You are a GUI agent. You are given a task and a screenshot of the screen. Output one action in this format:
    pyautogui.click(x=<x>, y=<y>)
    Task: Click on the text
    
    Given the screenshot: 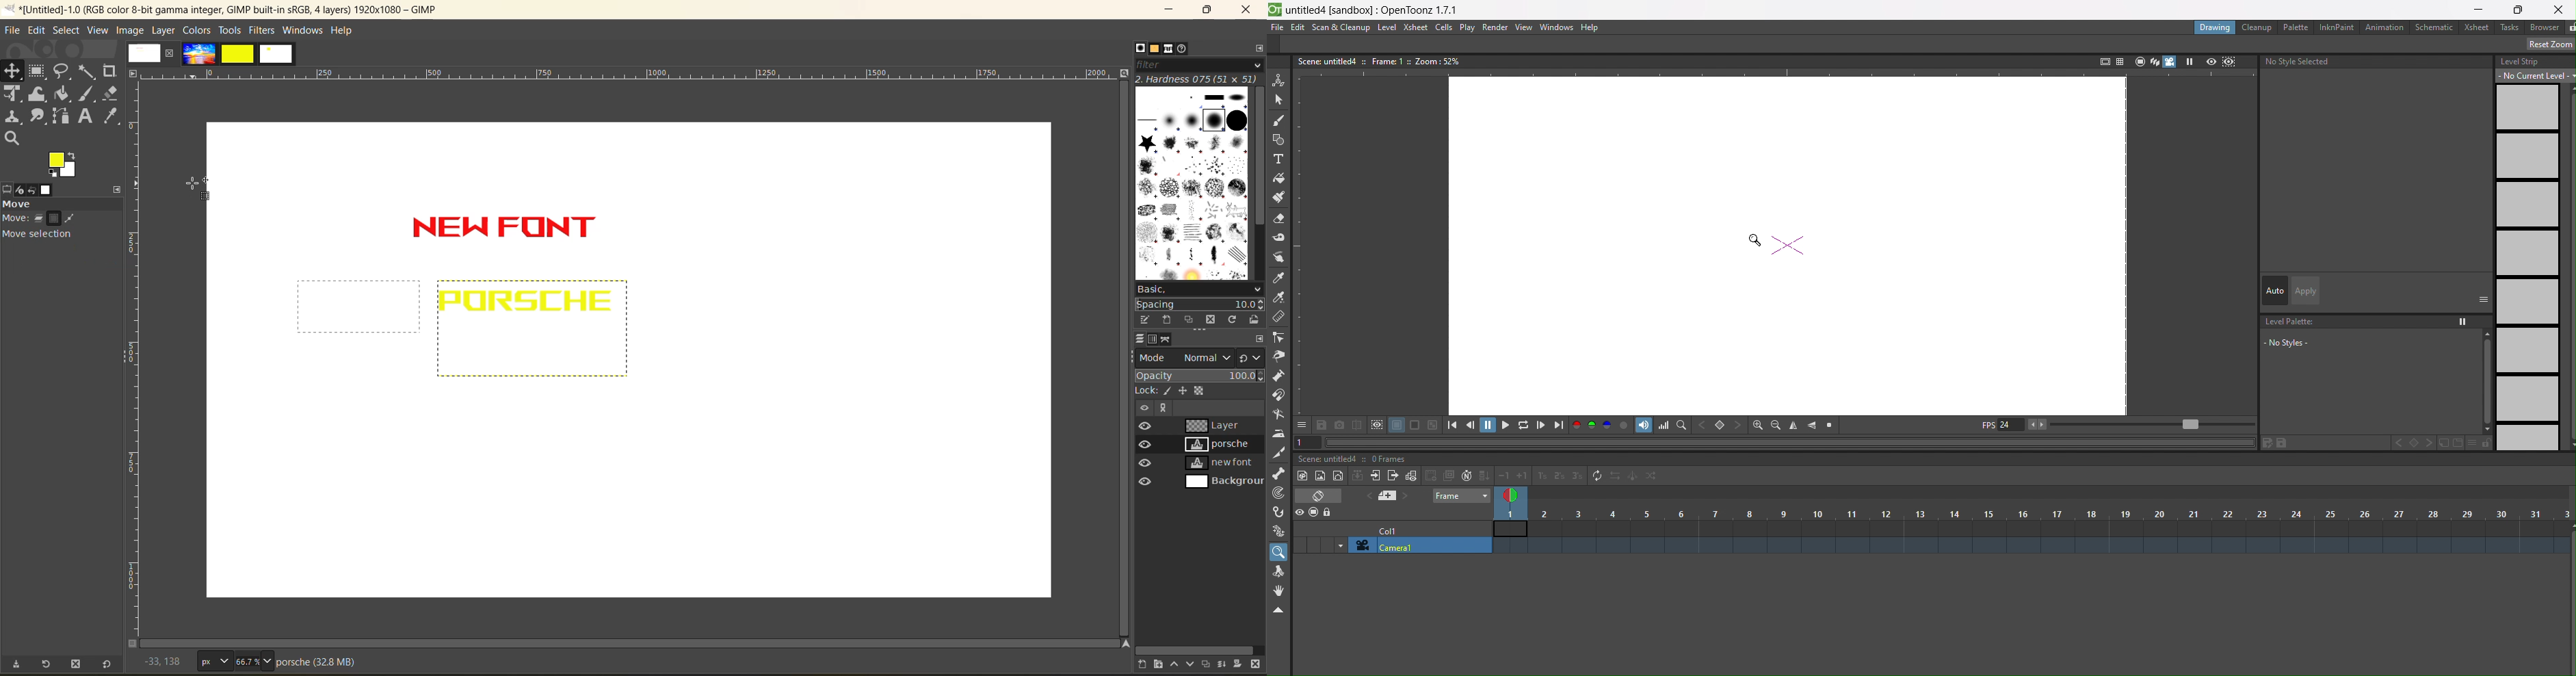 What is the action you would take?
    pyautogui.click(x=1378, y=62)
    